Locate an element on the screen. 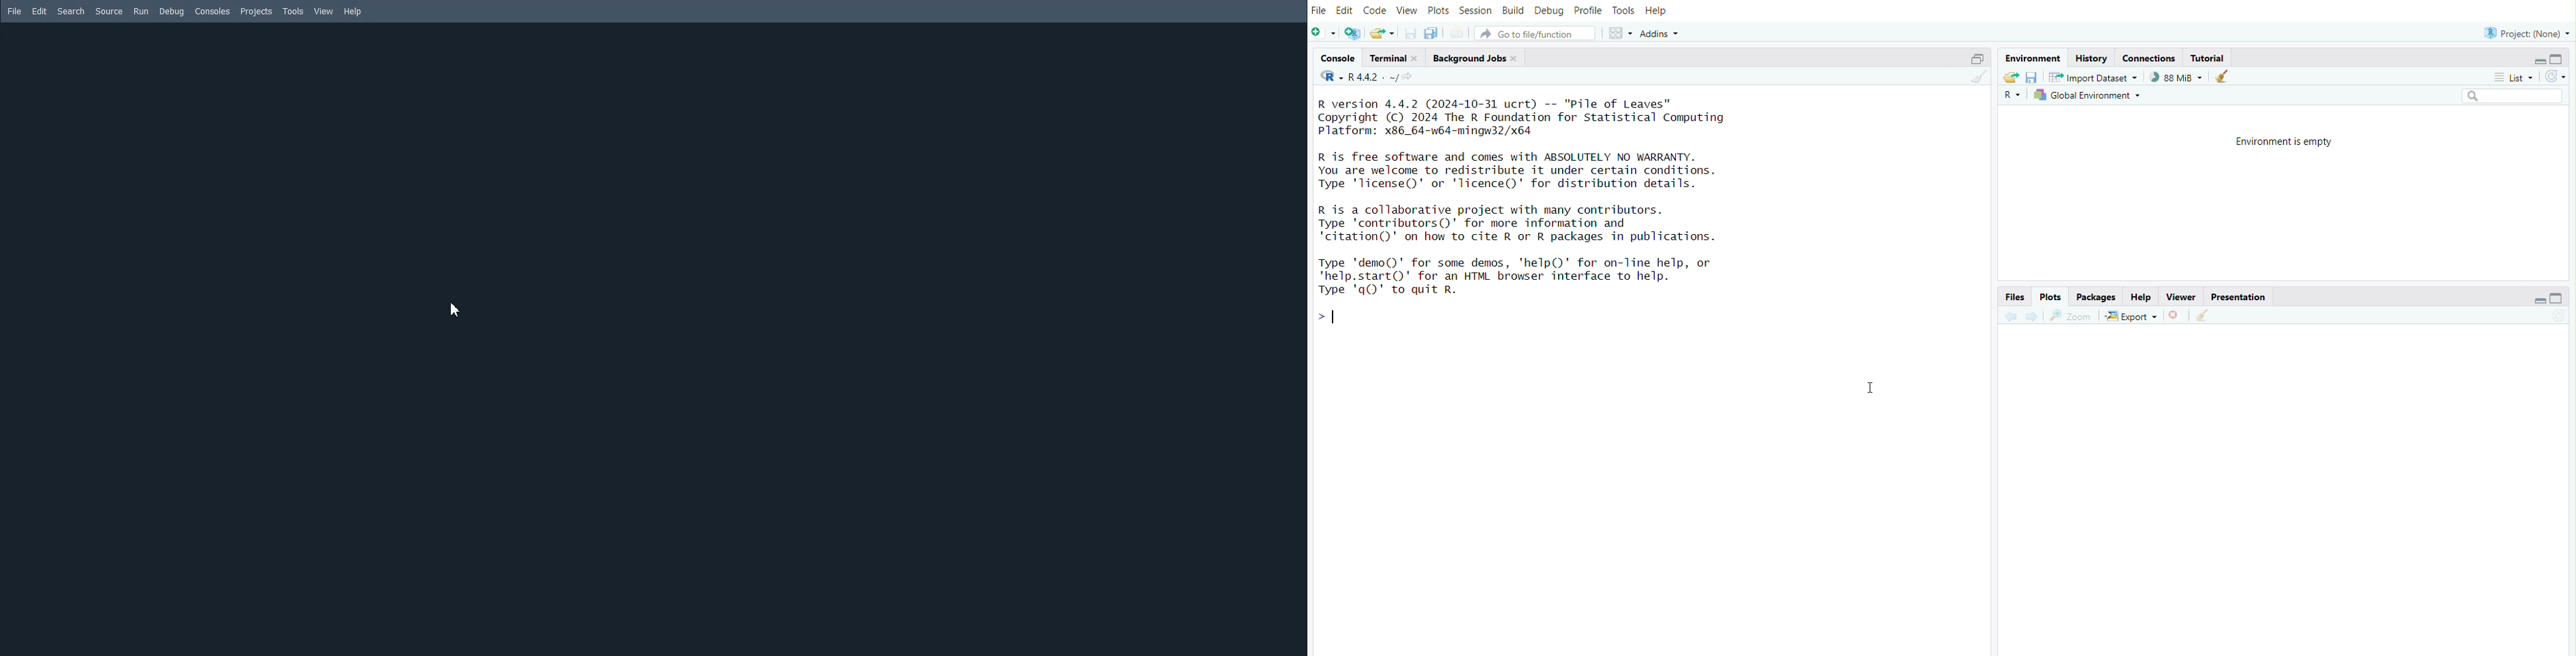 This screenshot has width=2576, height=672. cursor is located at coordinates (1869, 390).